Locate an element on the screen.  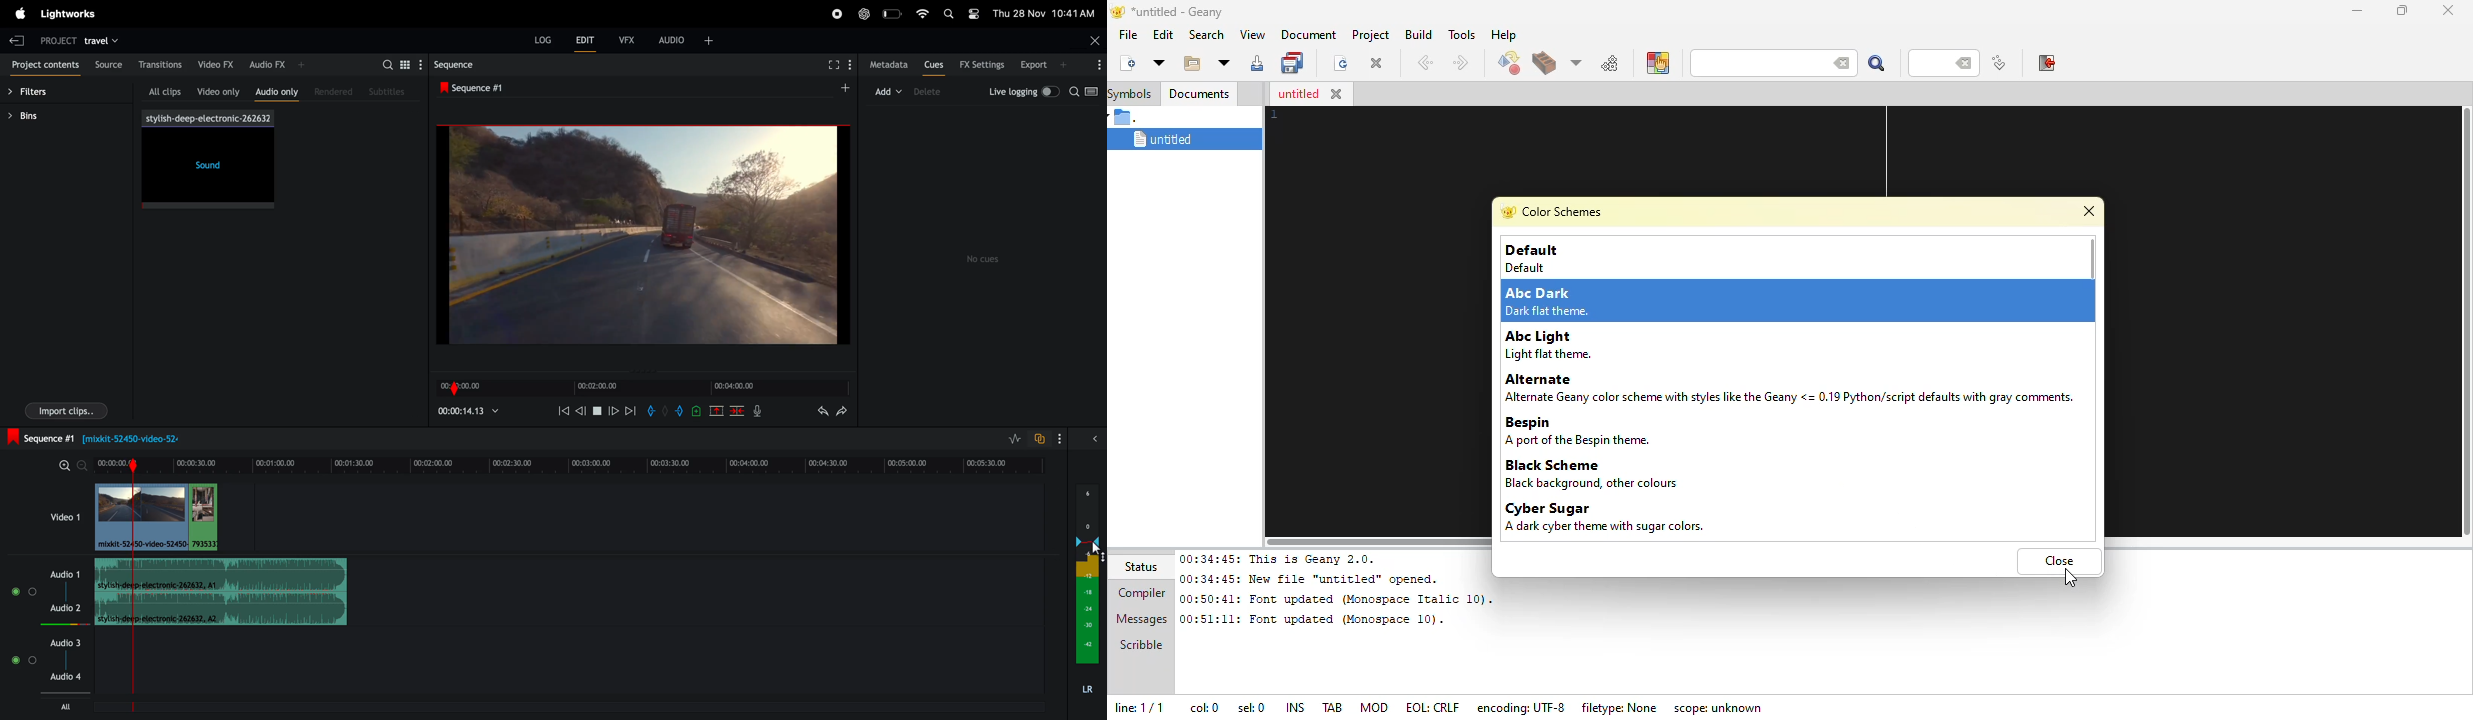
apple meu is located at coordinates (20, 14).